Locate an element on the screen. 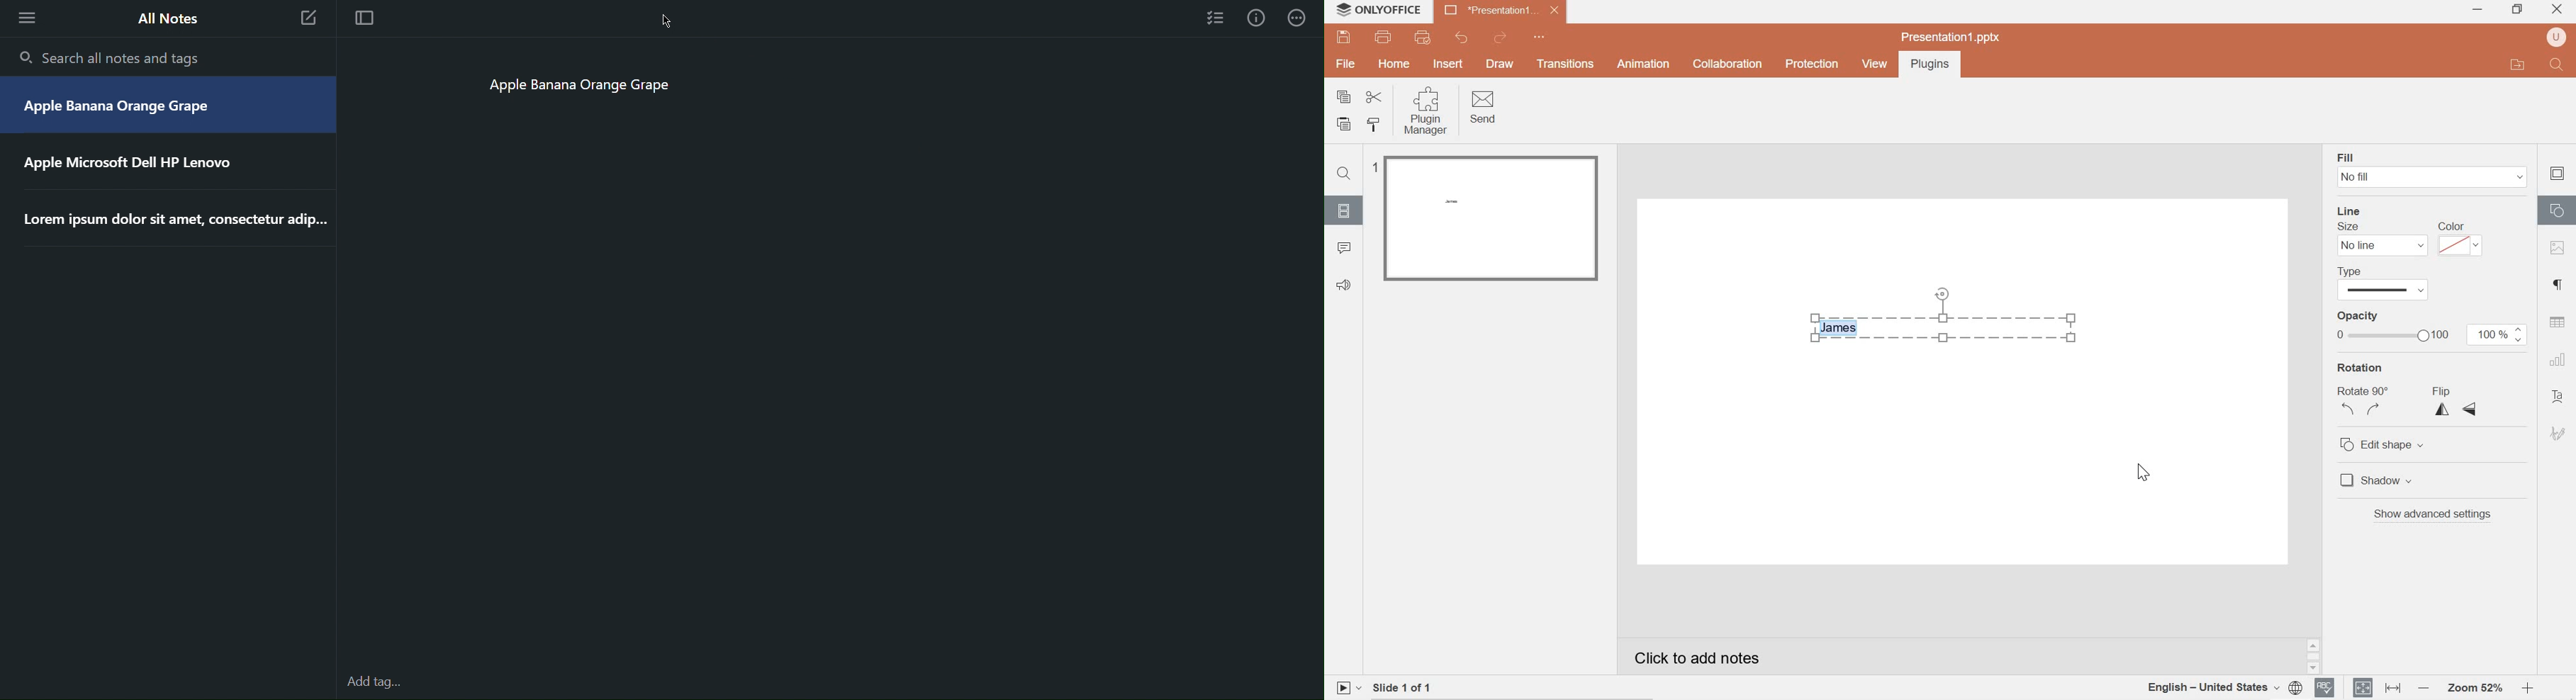 The height and width of the screenshot is (700, 2576). text art settings is located at coordinates (2561, 398).